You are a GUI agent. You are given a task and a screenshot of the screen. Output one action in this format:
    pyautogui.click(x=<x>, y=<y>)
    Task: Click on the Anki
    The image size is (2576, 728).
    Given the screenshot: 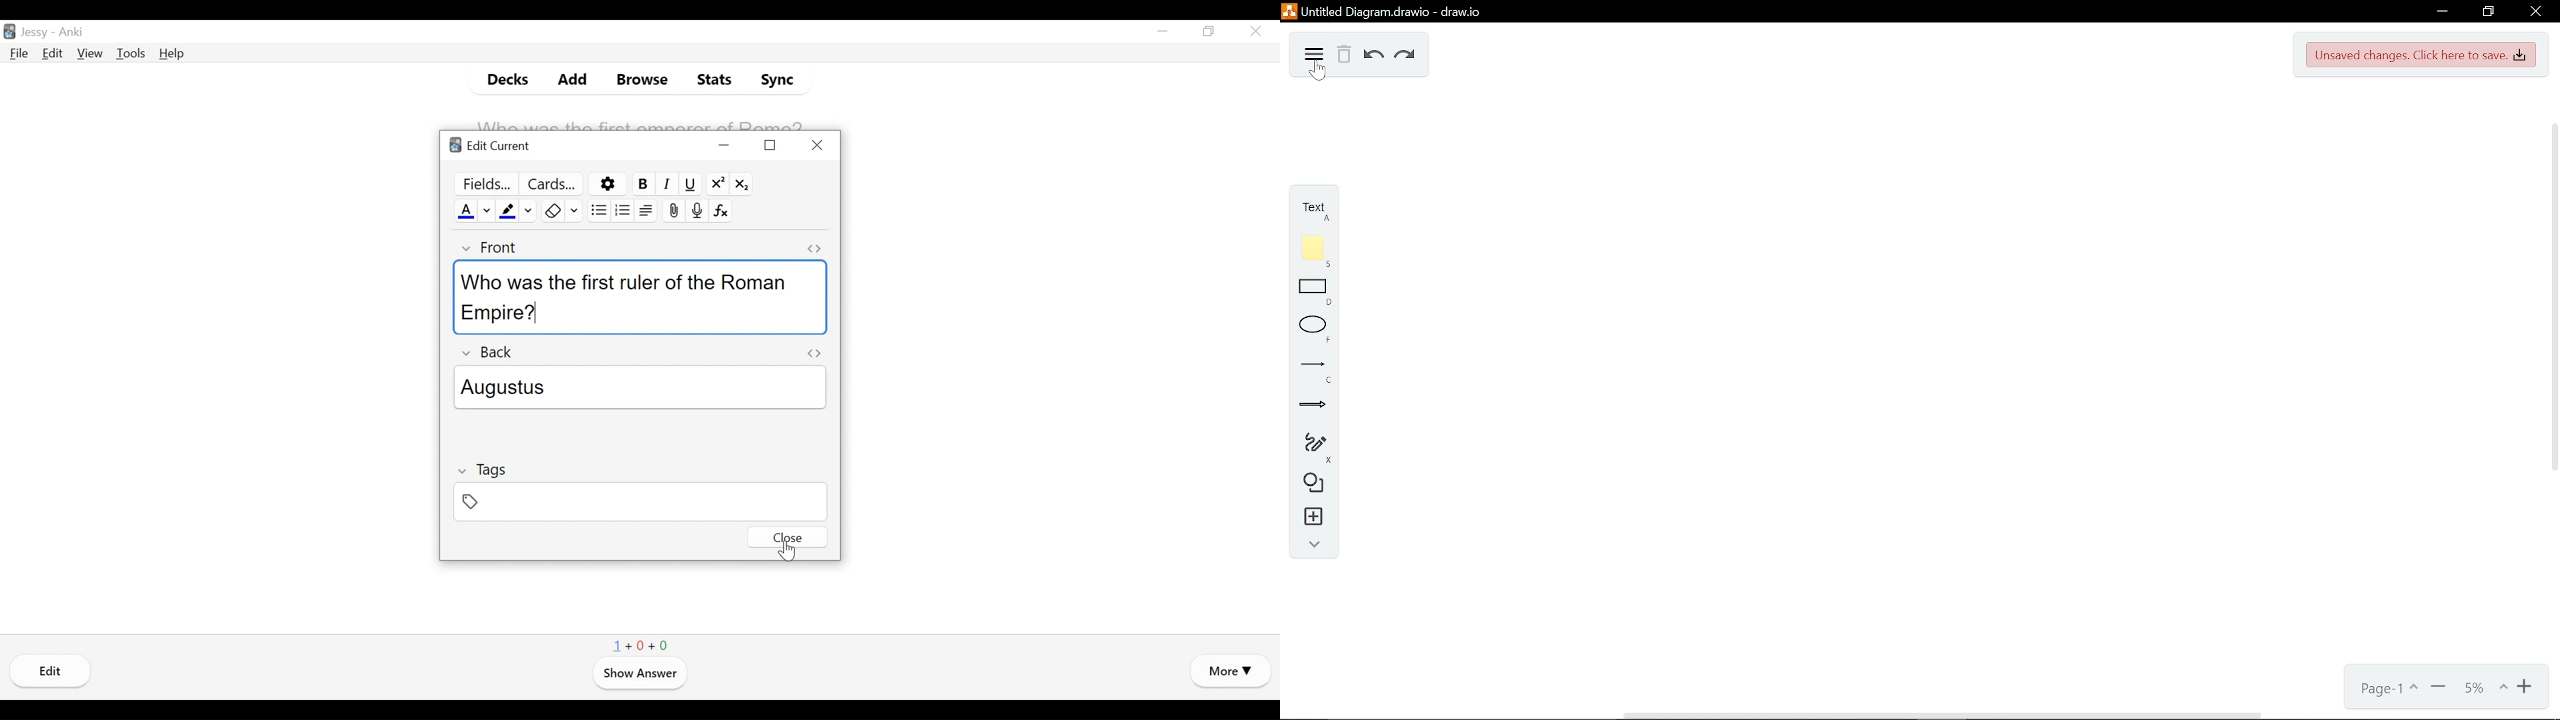 What is the action you would take?
    pyautogui.click(x=73, y=33)
    